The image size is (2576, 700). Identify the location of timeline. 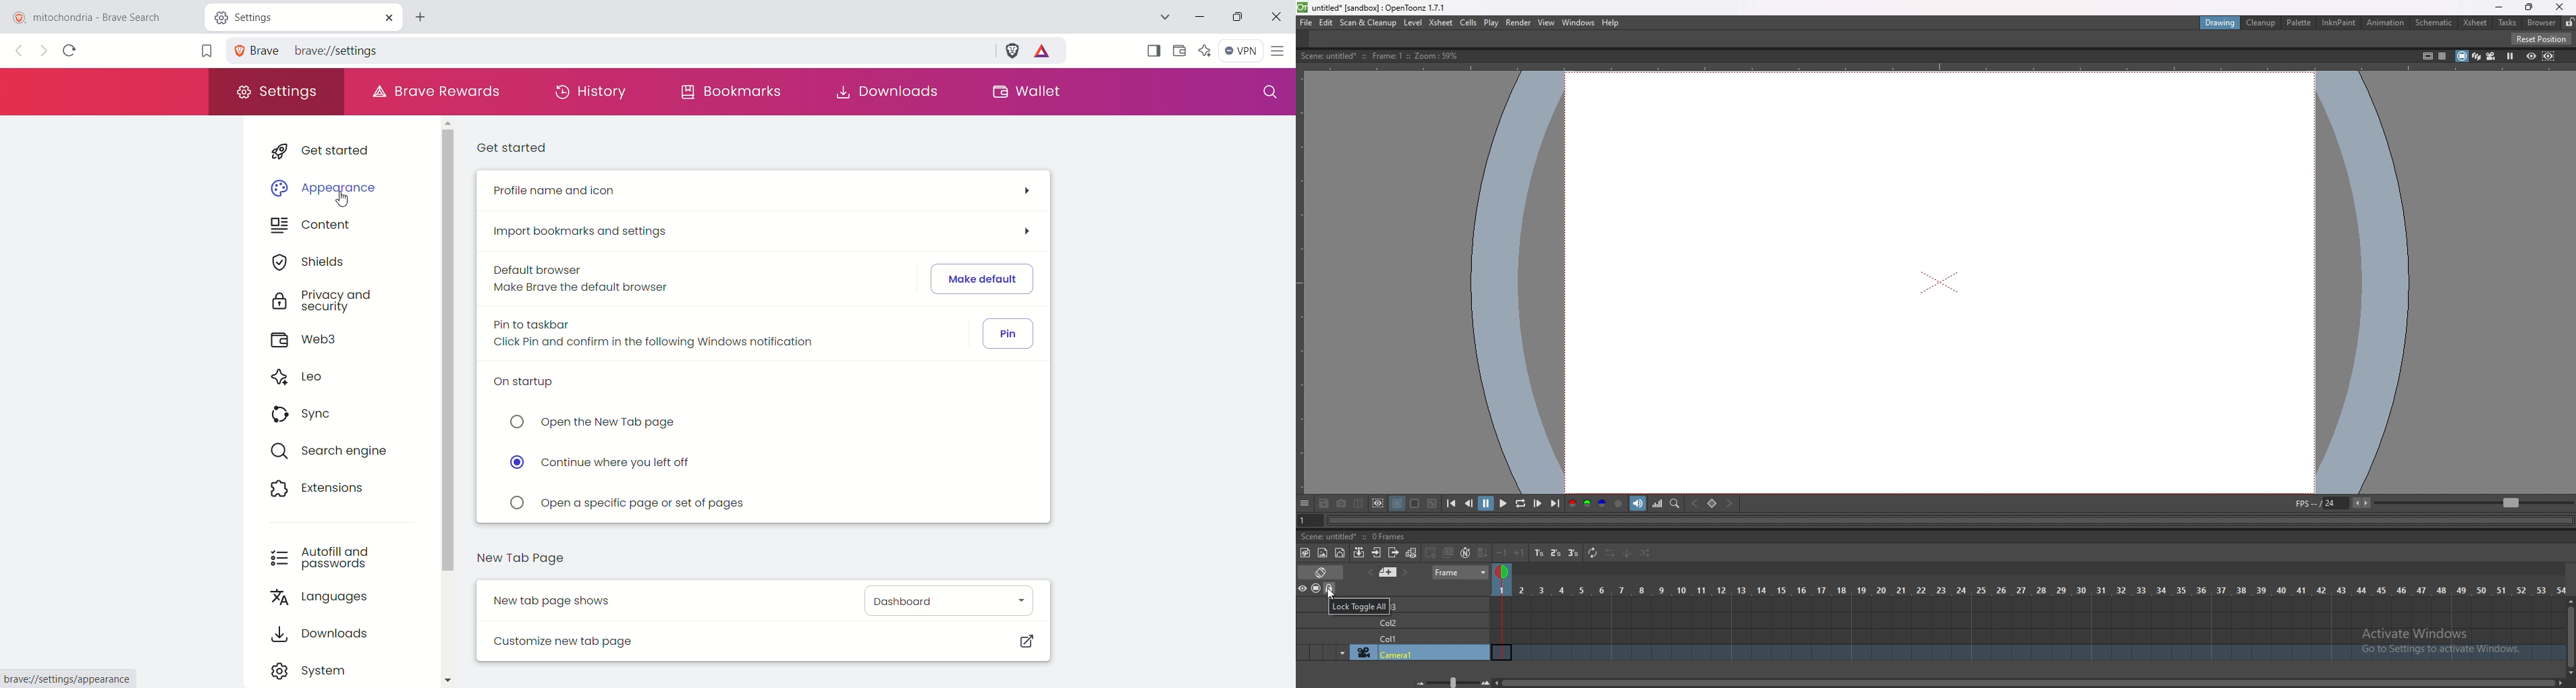
(2029, 636).